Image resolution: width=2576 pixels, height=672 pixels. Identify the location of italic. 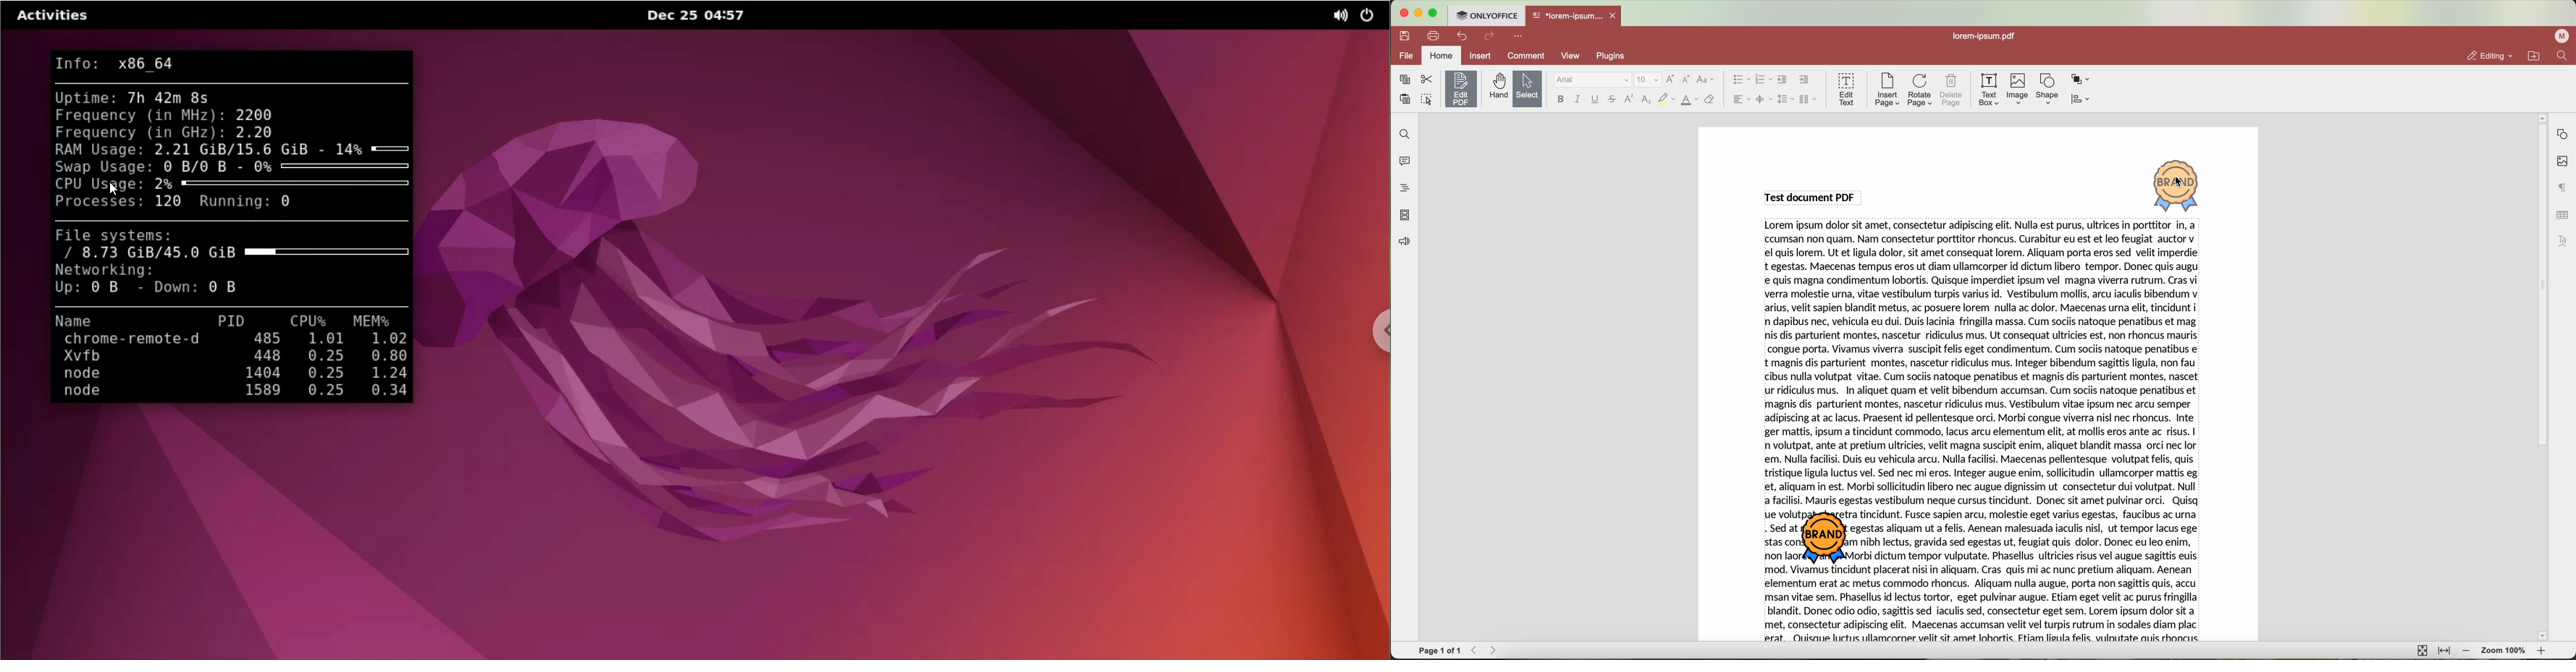
(1578, 99).